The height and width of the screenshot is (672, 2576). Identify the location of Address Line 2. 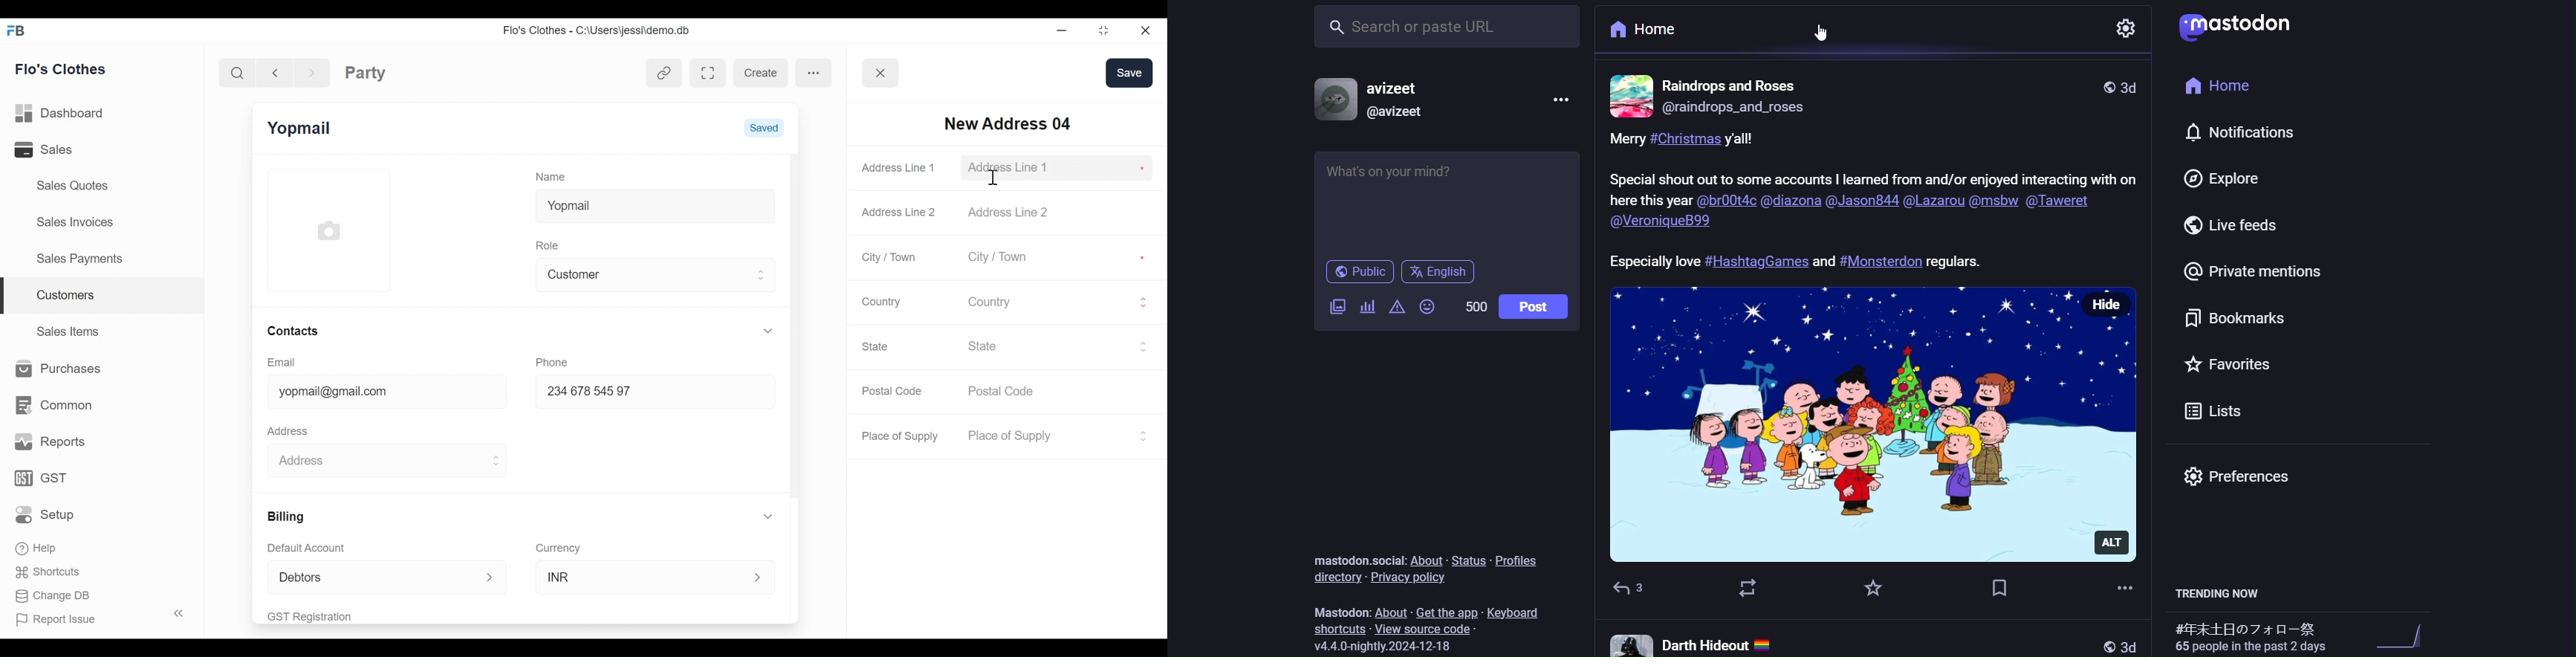
(899, 209).